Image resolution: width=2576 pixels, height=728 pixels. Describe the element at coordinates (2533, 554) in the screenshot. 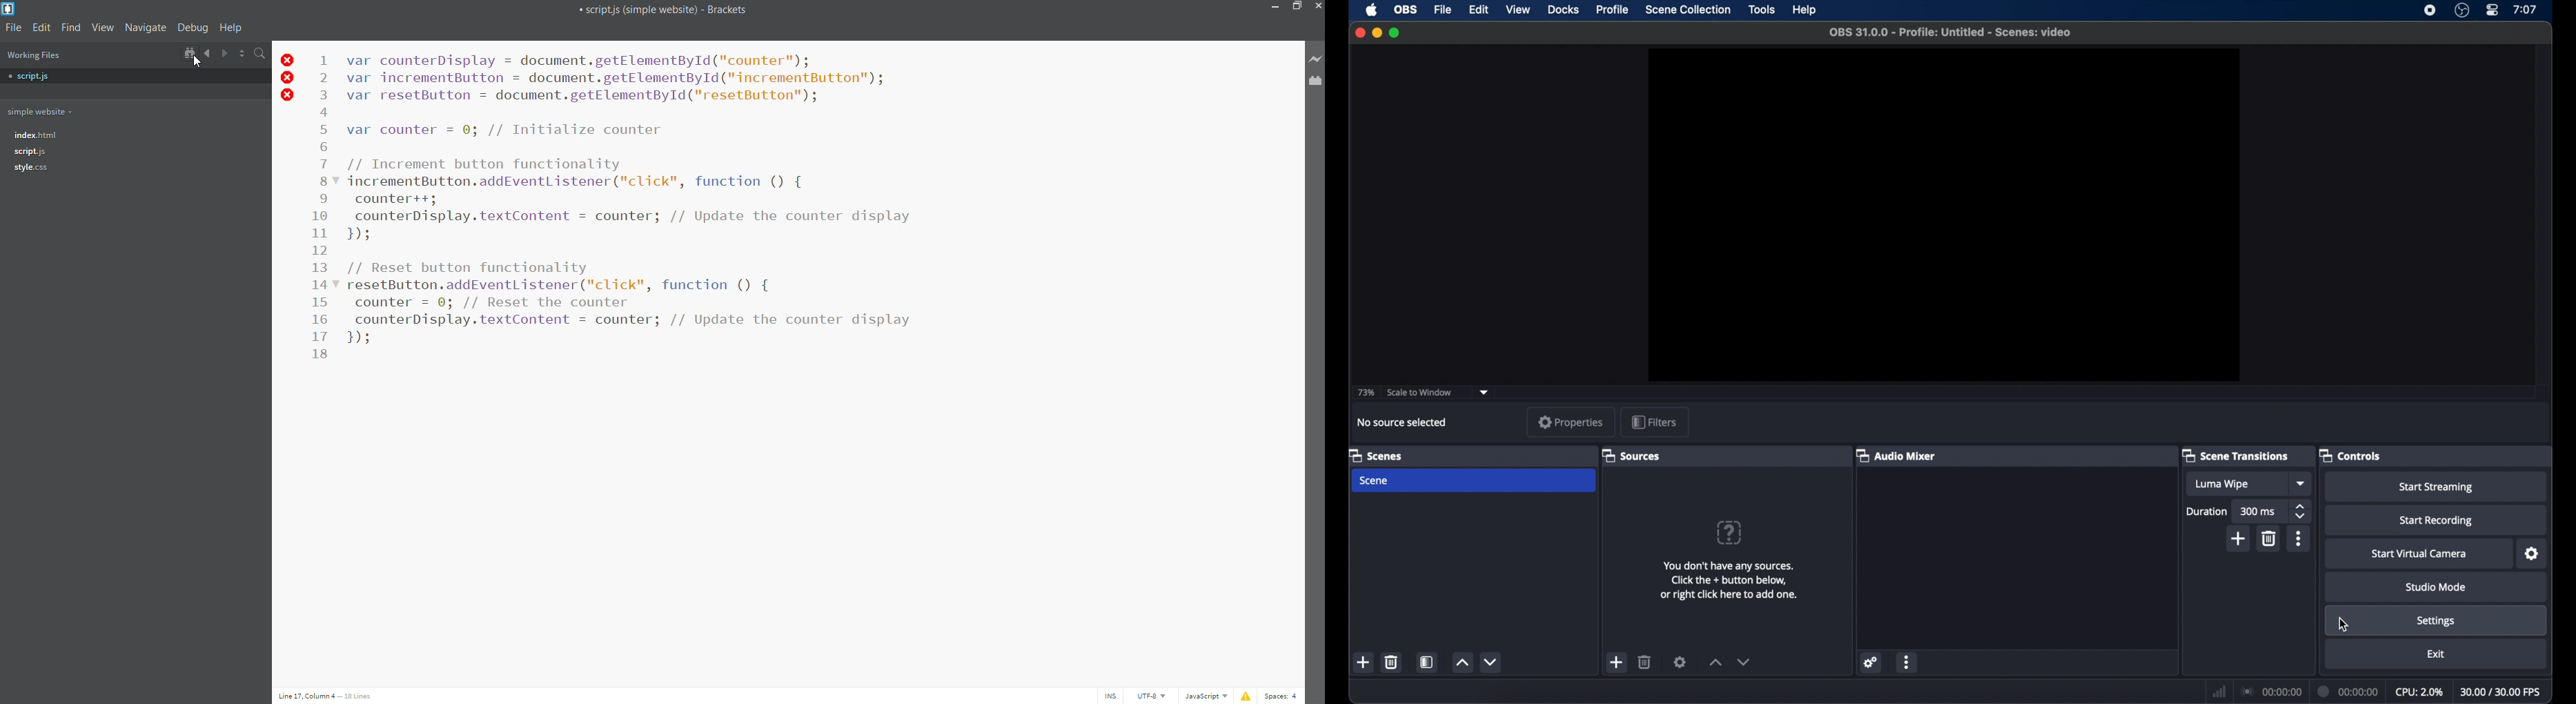

I see `settings` at that location.